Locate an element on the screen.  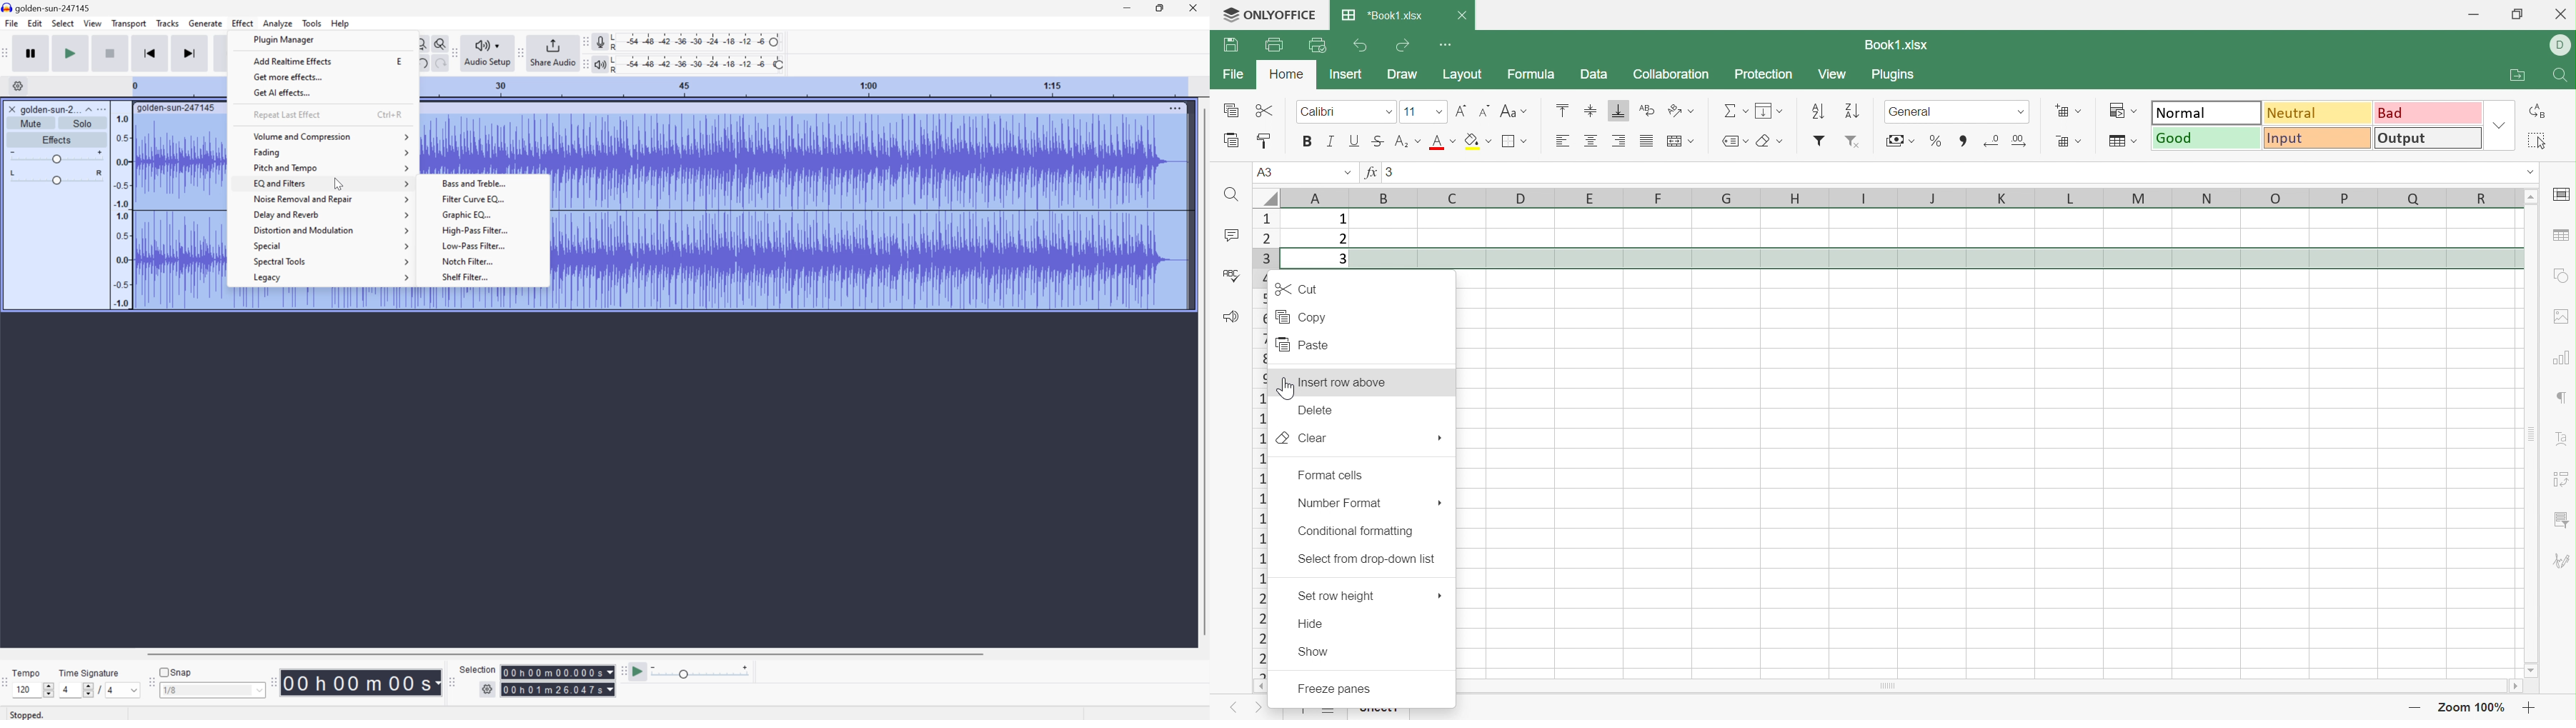
Previous is located at coordinates (1235, 706).